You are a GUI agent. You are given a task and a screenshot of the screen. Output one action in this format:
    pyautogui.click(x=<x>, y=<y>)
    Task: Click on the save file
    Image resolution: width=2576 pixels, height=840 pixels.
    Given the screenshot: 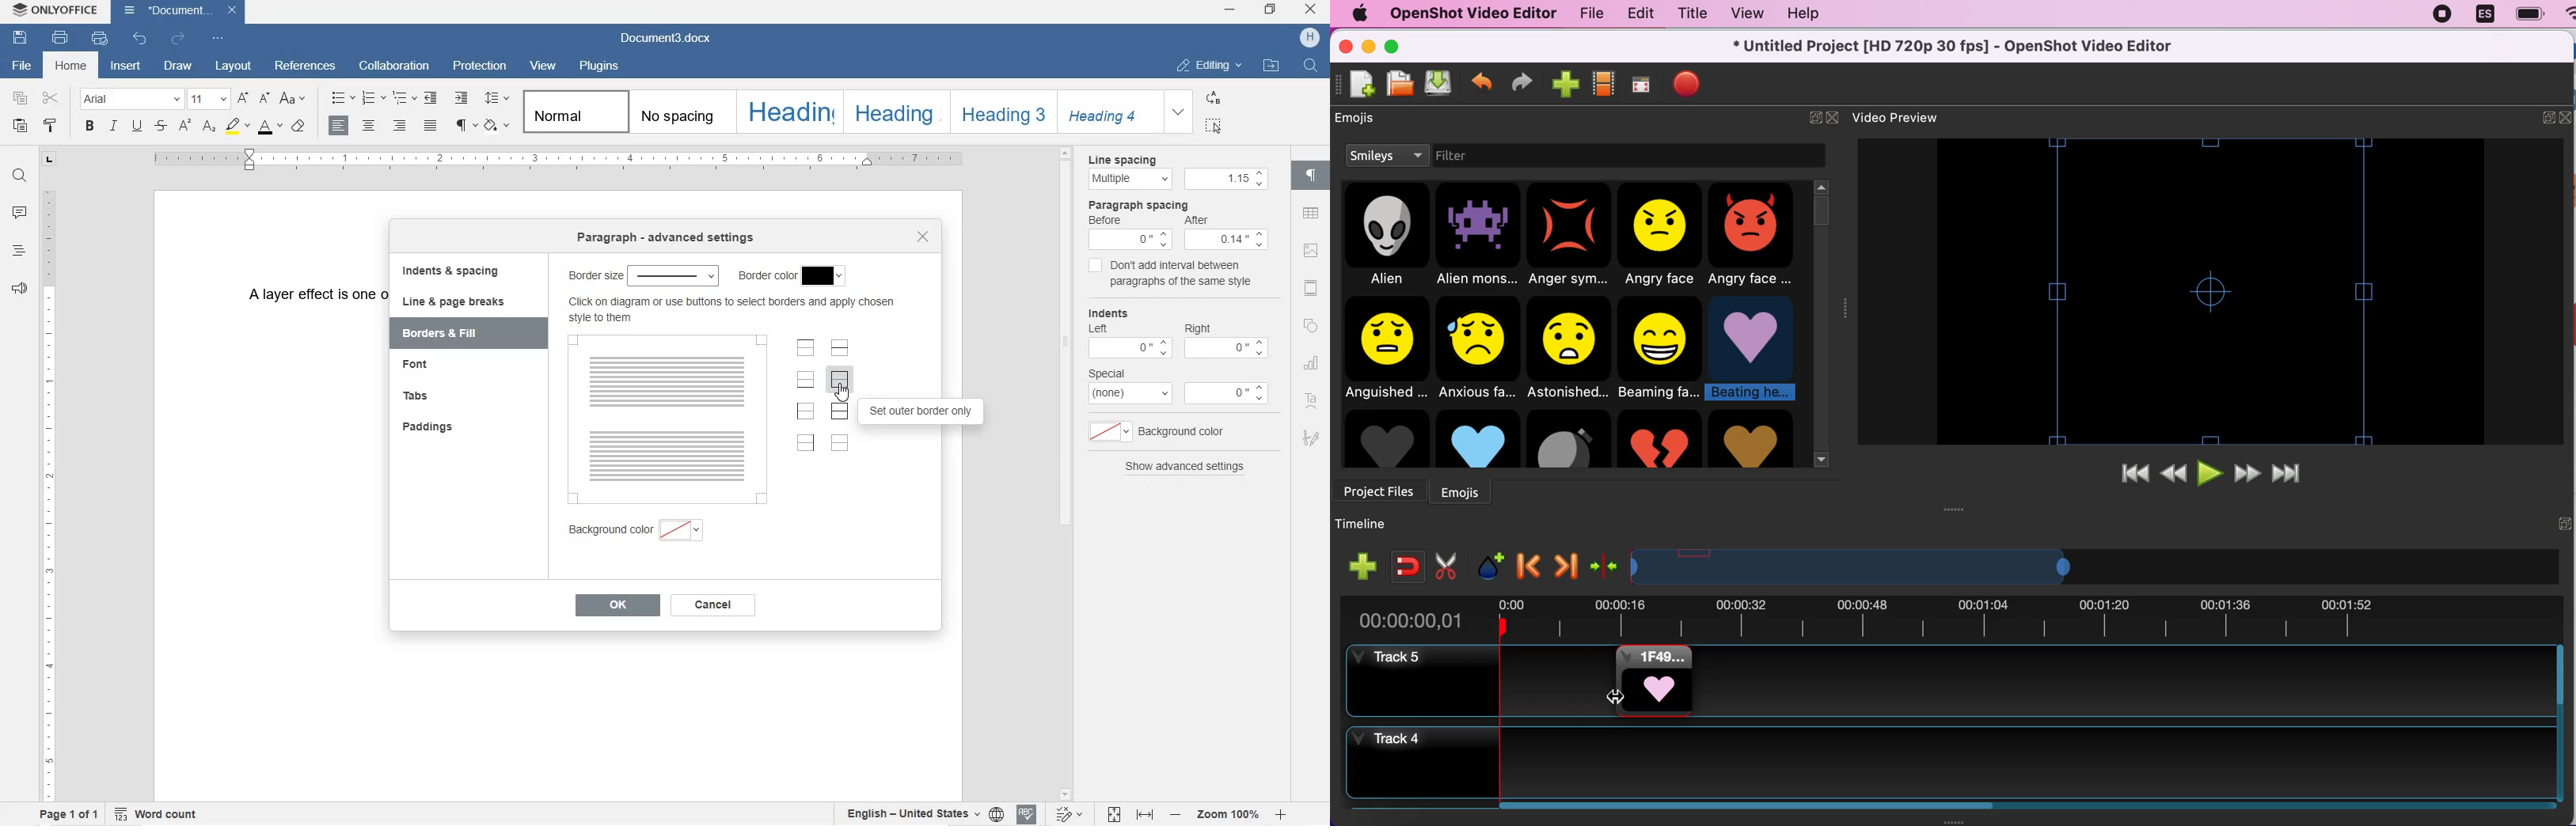 What is the action you would take?
    pyautogui.click(x=1439, y=84)
    